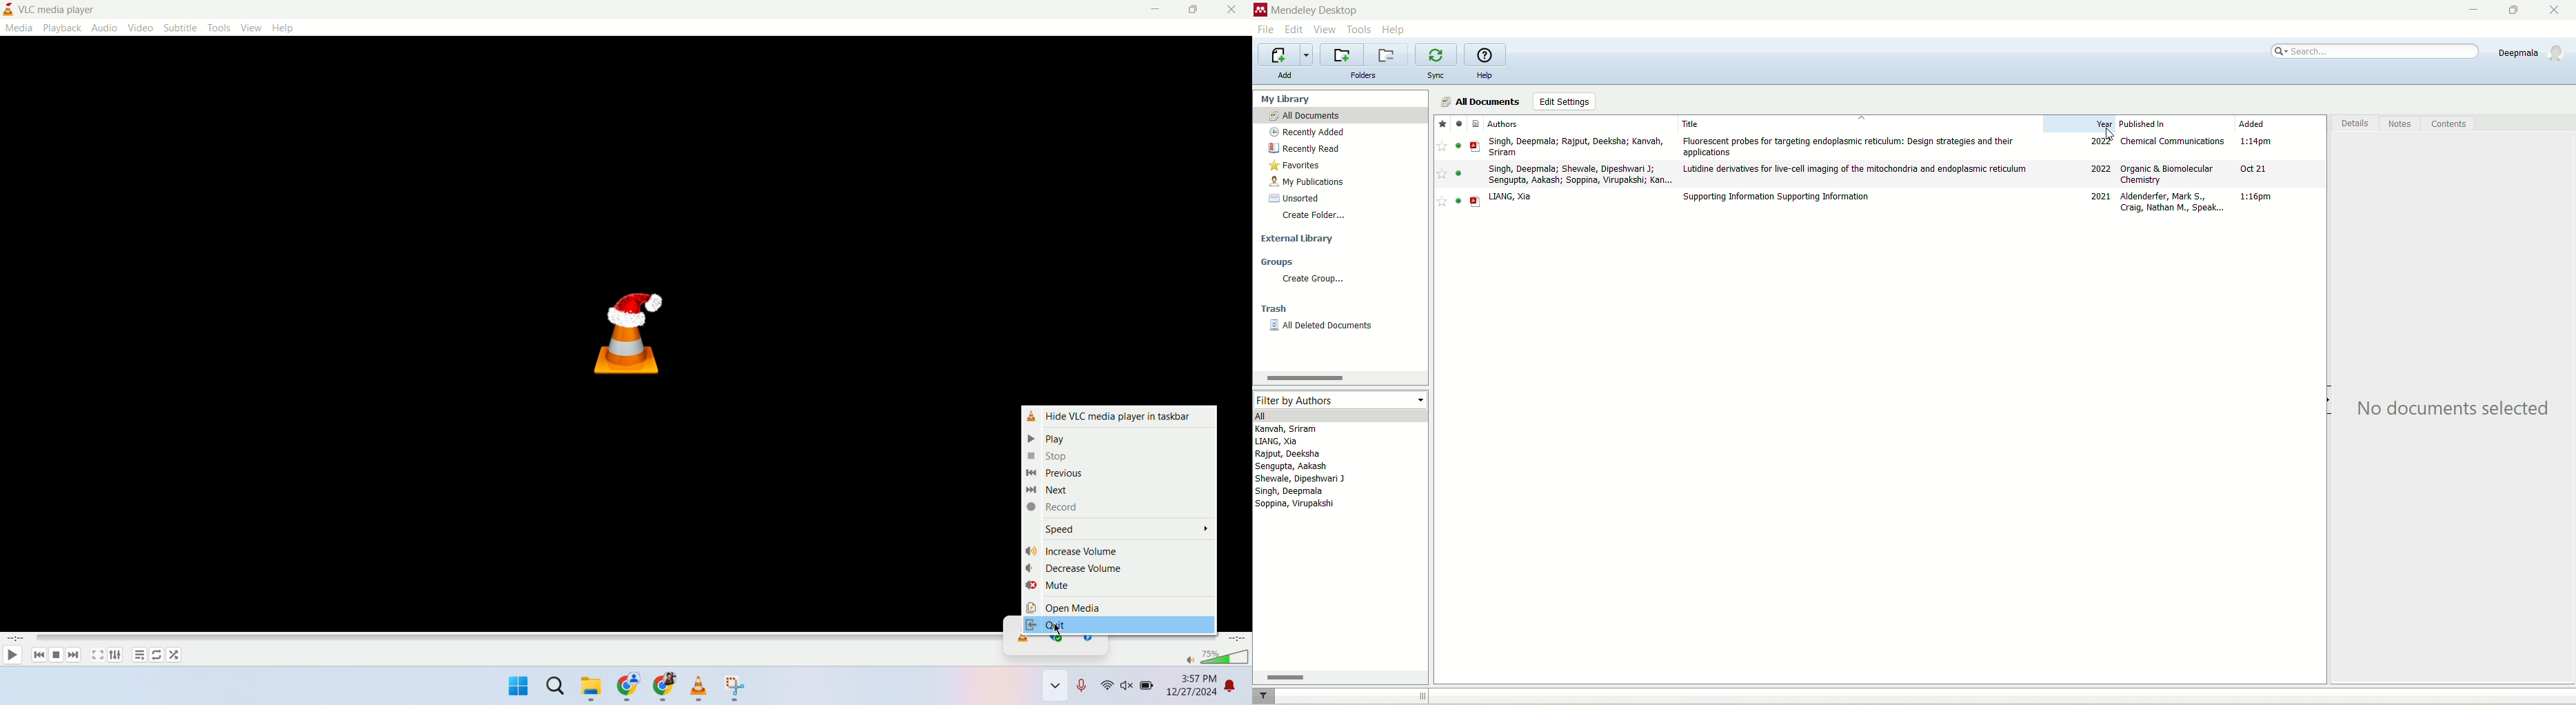 Image resolution: width=2576 pixels, height=728 pixels. Describe the element at coordinates (1116, 415) in the screenshot. I see `hide vlc in taskbar` at that location.